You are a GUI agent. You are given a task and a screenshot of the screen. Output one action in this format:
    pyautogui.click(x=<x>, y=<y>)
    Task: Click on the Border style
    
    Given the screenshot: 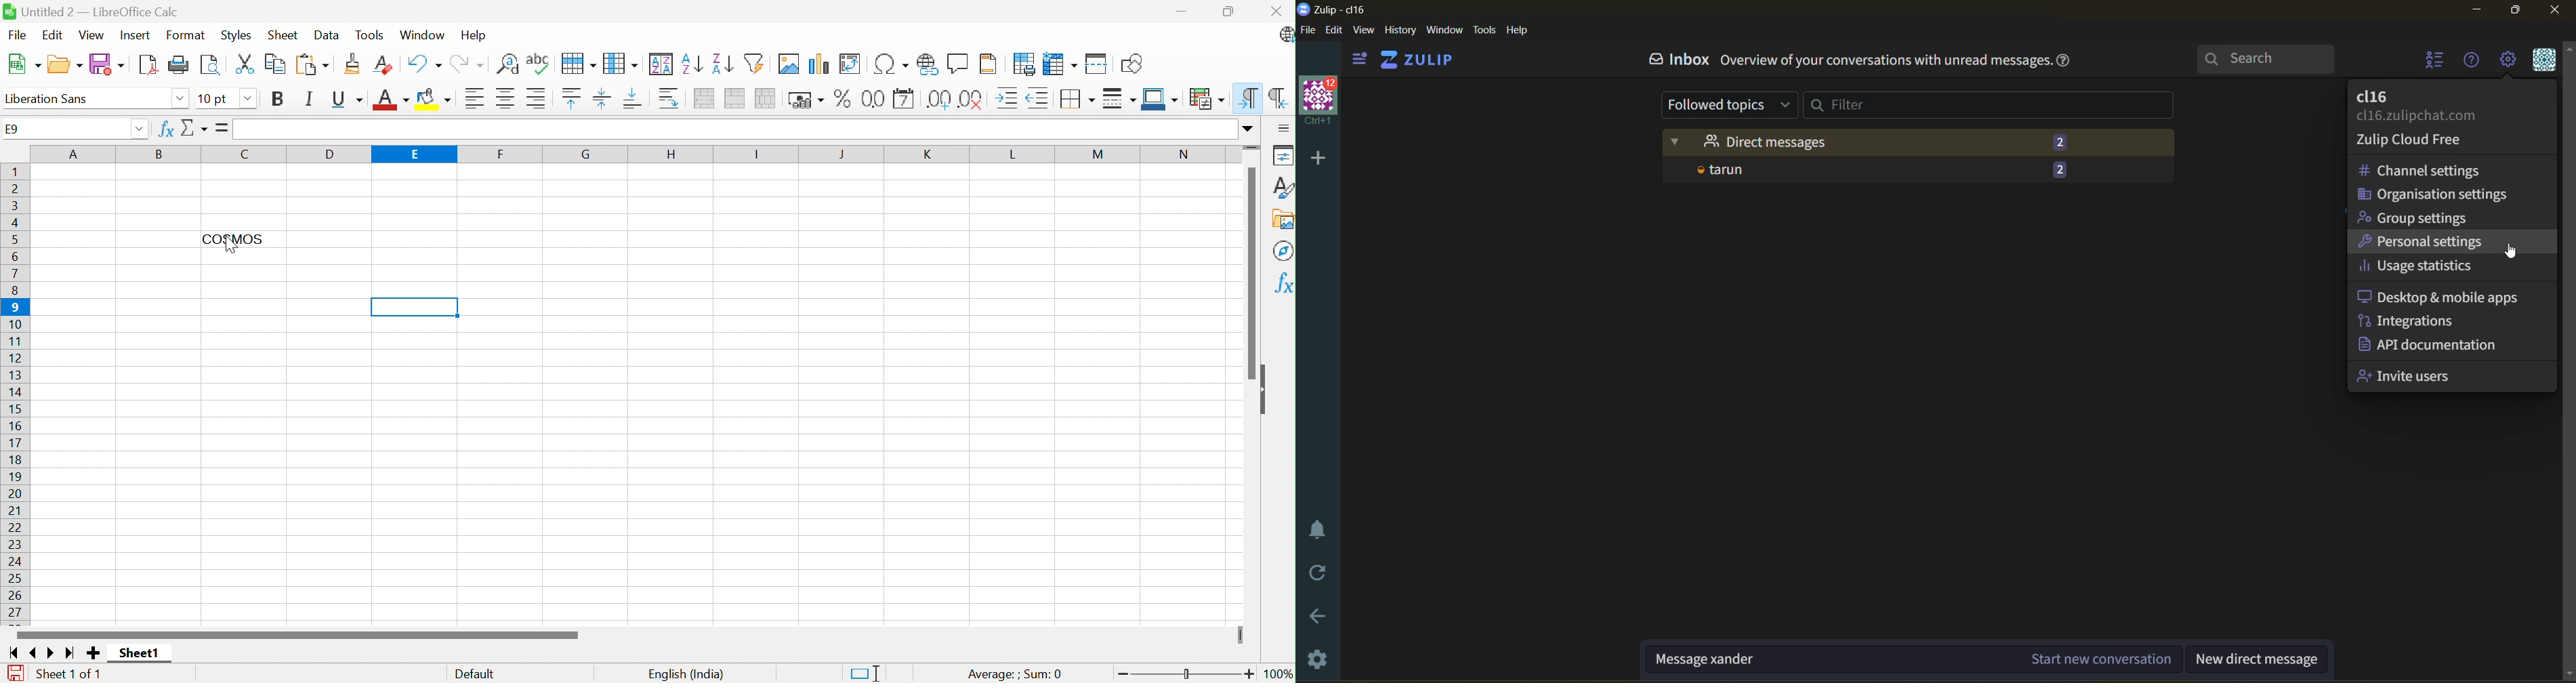 What is the action you would take?
    pyautogui.click(x=1117, y=98)
    